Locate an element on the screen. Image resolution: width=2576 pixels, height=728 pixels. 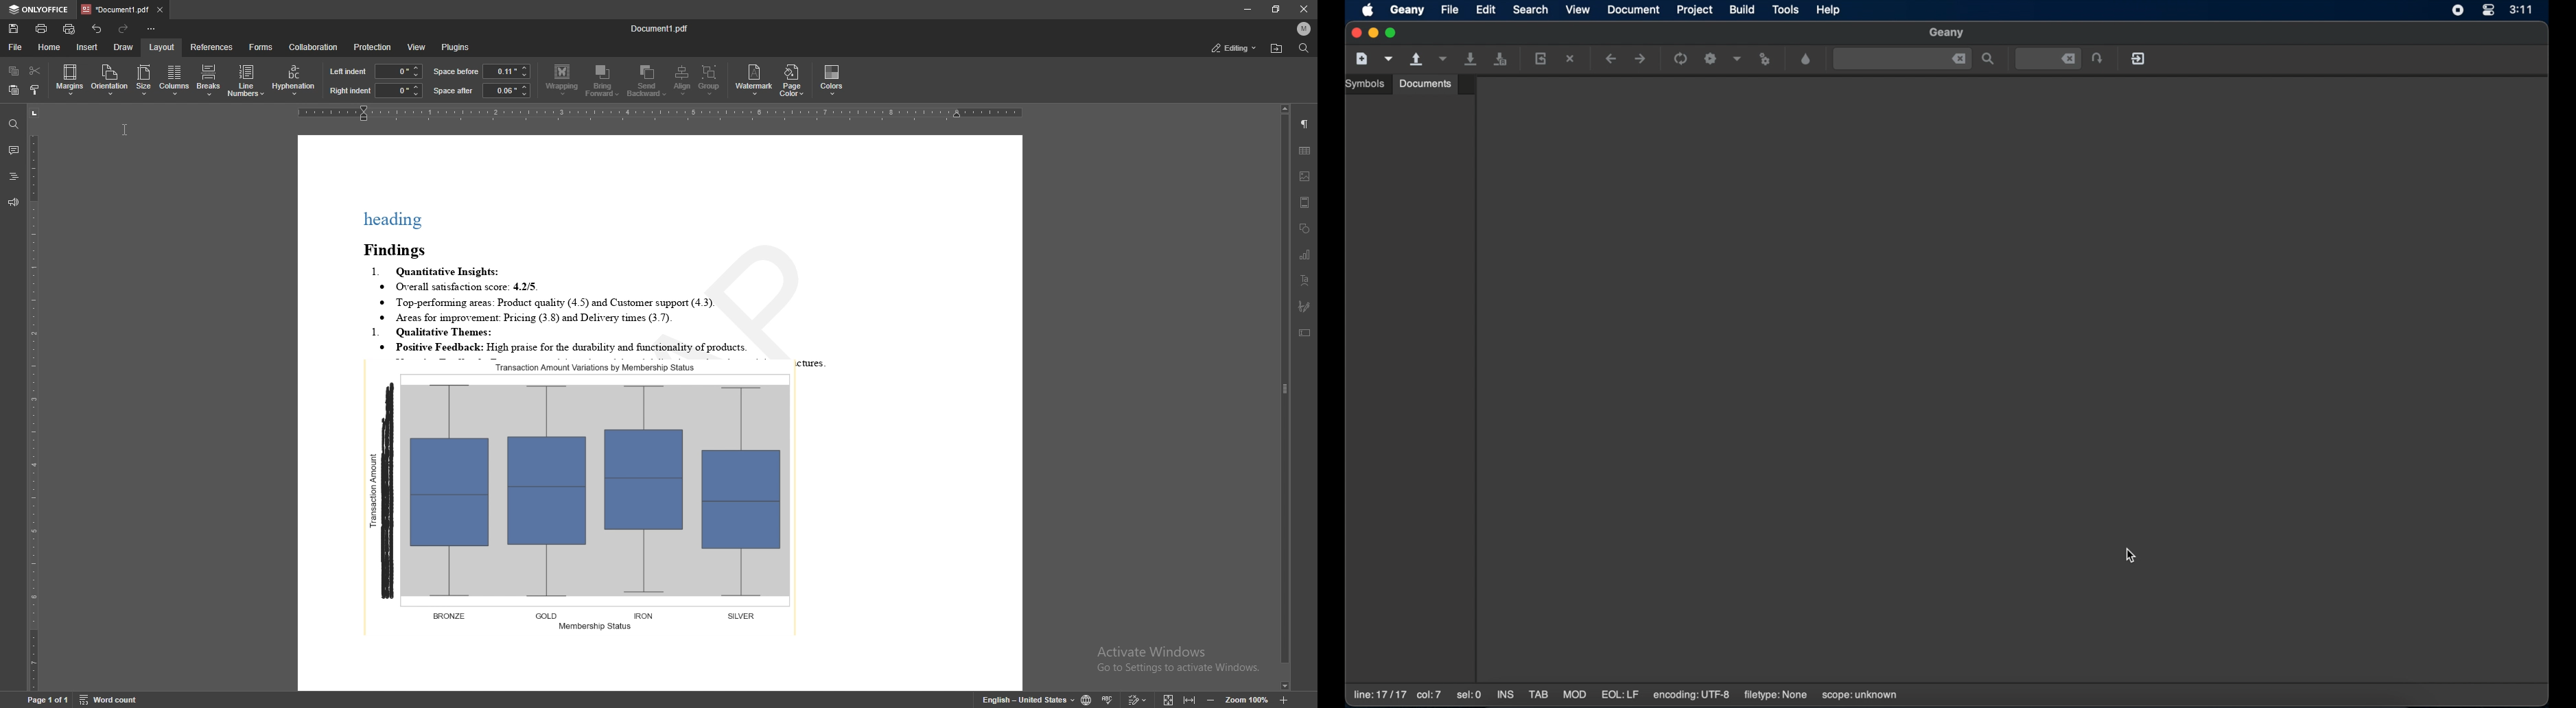
cursor is located at coordinates (124, 127).